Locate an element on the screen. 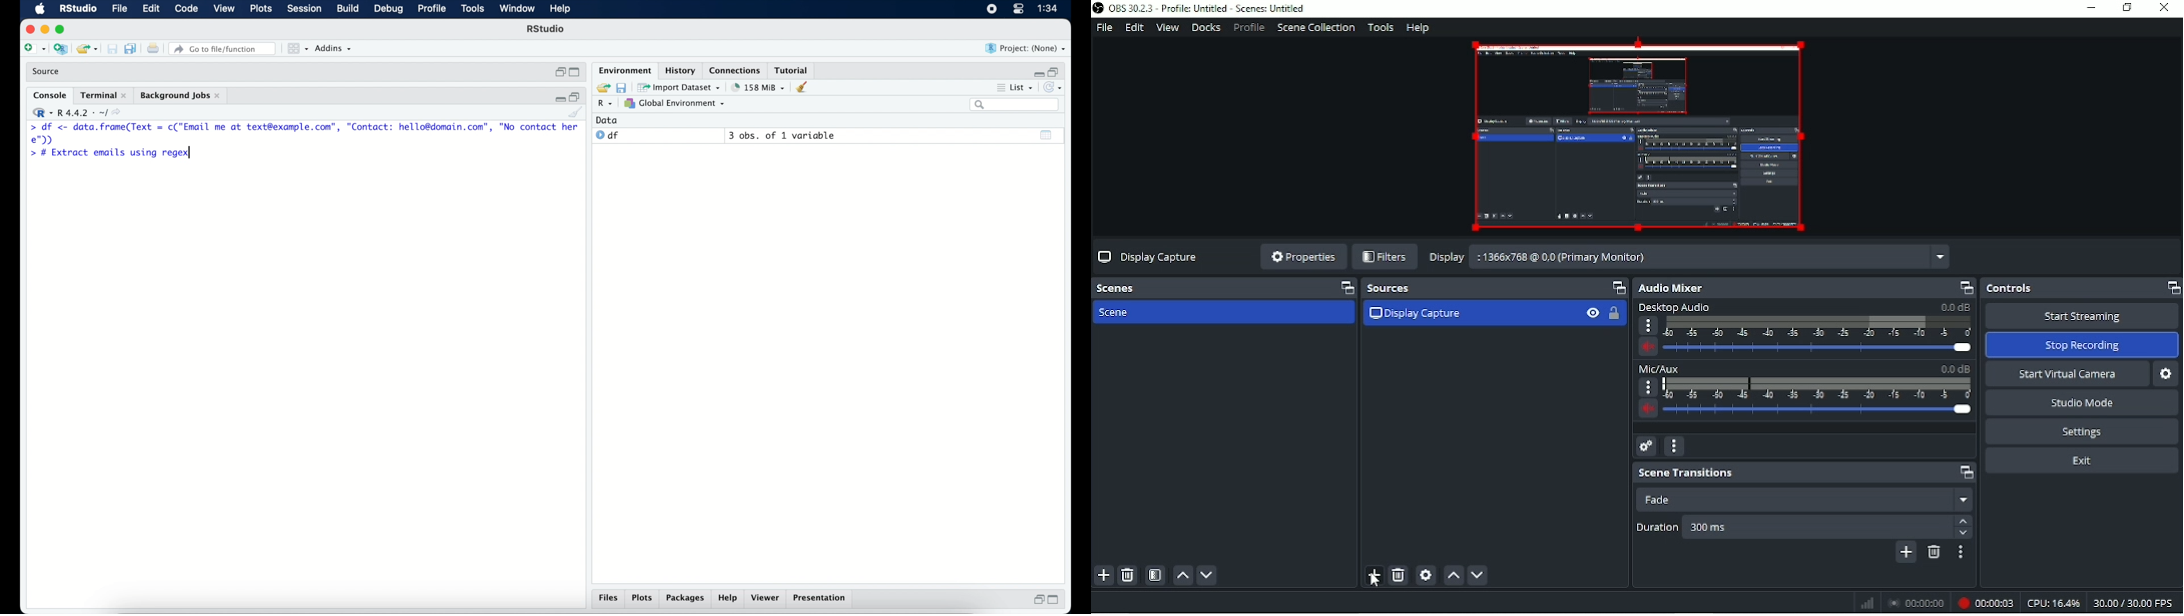 The image size is (2184, 616). Docks is located at coordinates (1207, 28).